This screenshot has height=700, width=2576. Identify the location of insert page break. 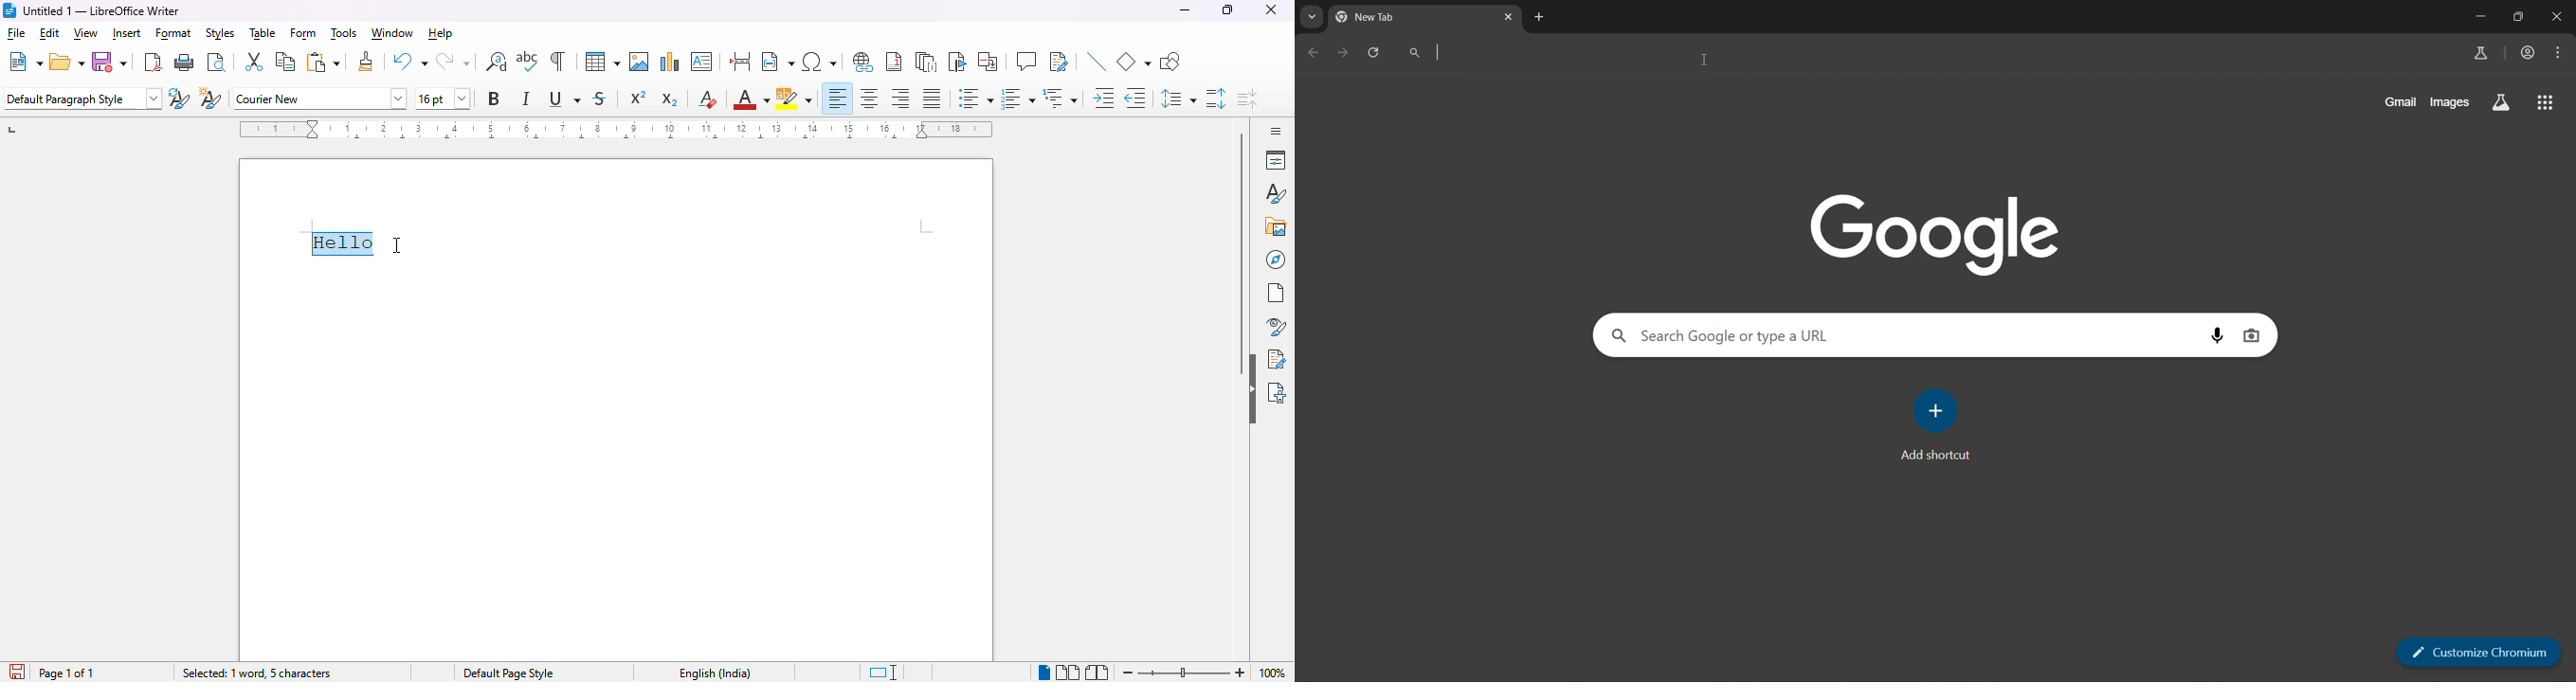
(739, 61).